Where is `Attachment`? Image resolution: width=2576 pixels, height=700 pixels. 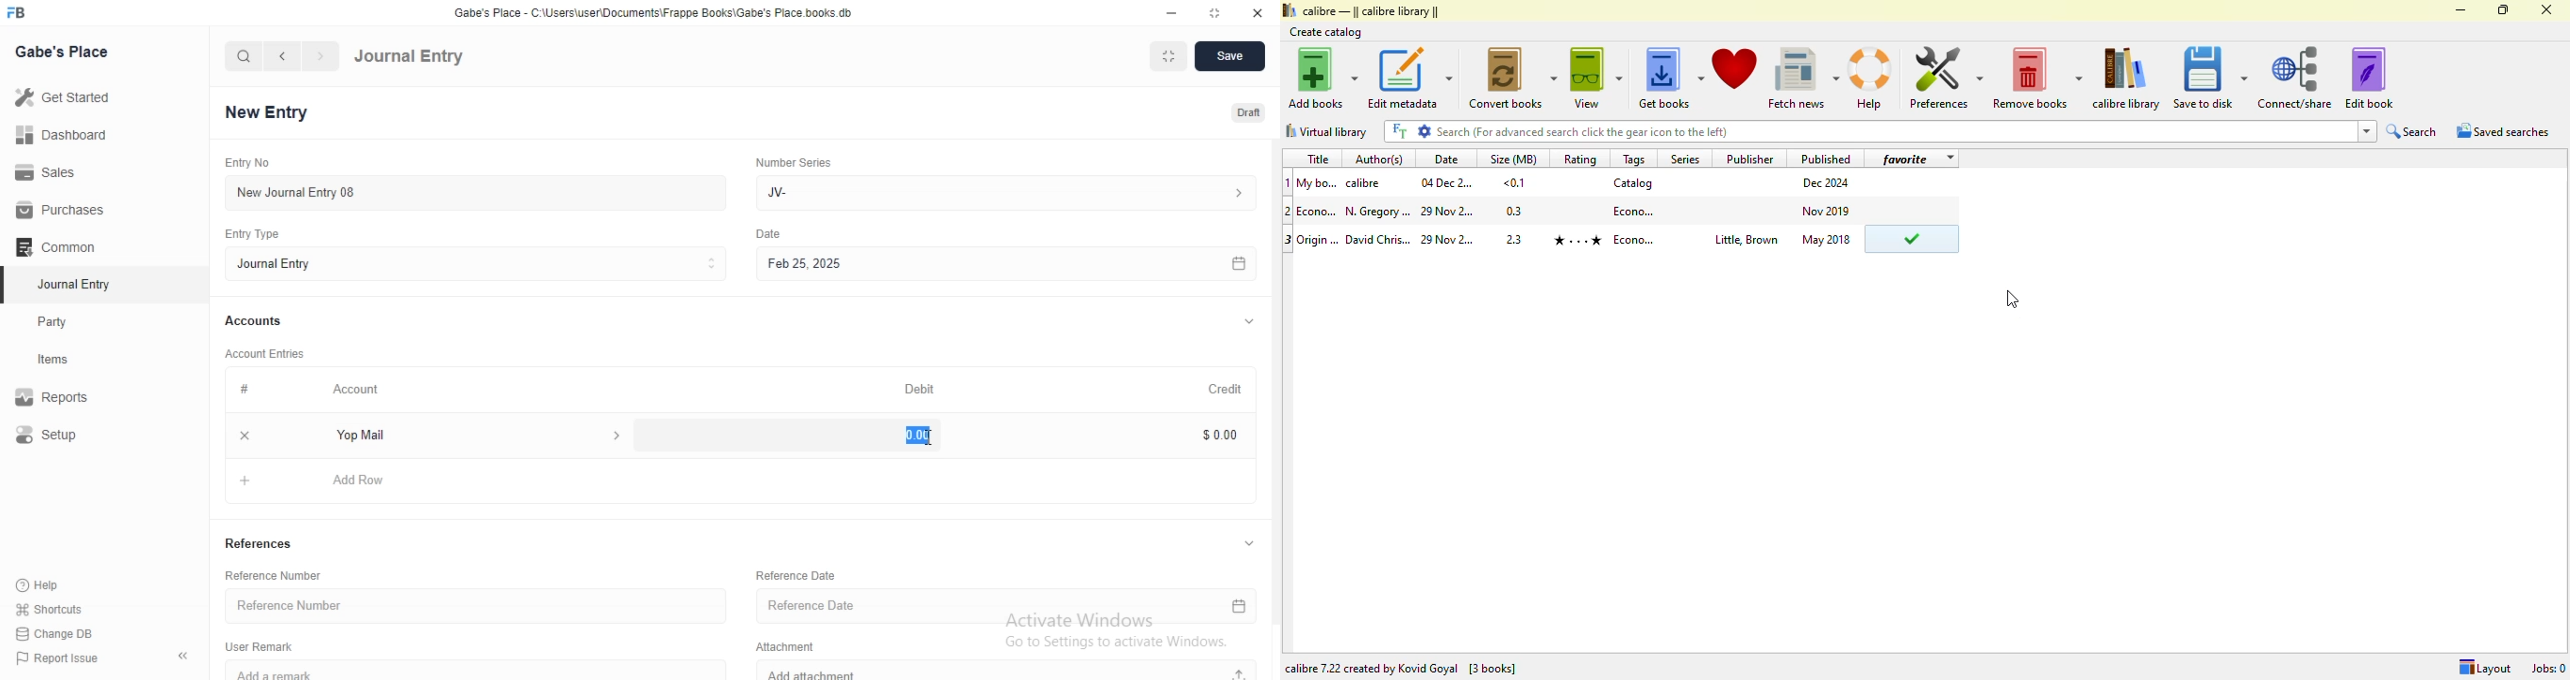
Attachment is located at coordinates (781, 647).